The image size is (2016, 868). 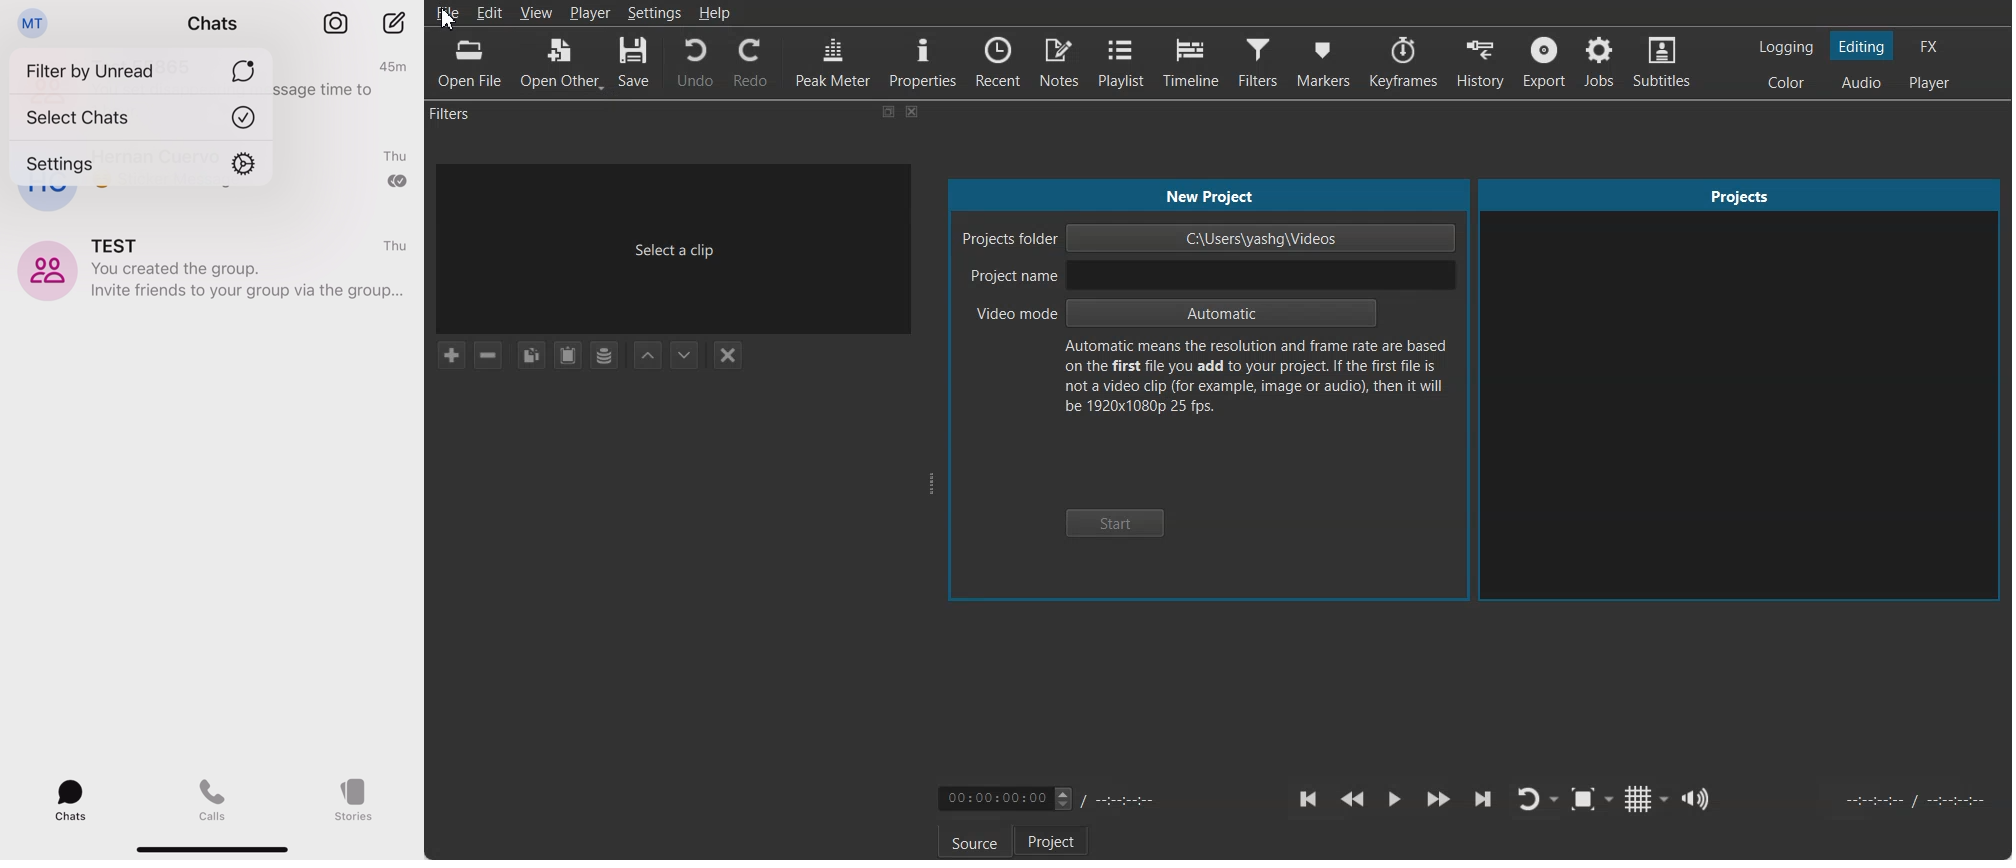 I want to click on chats, so click(x=212, y=24).